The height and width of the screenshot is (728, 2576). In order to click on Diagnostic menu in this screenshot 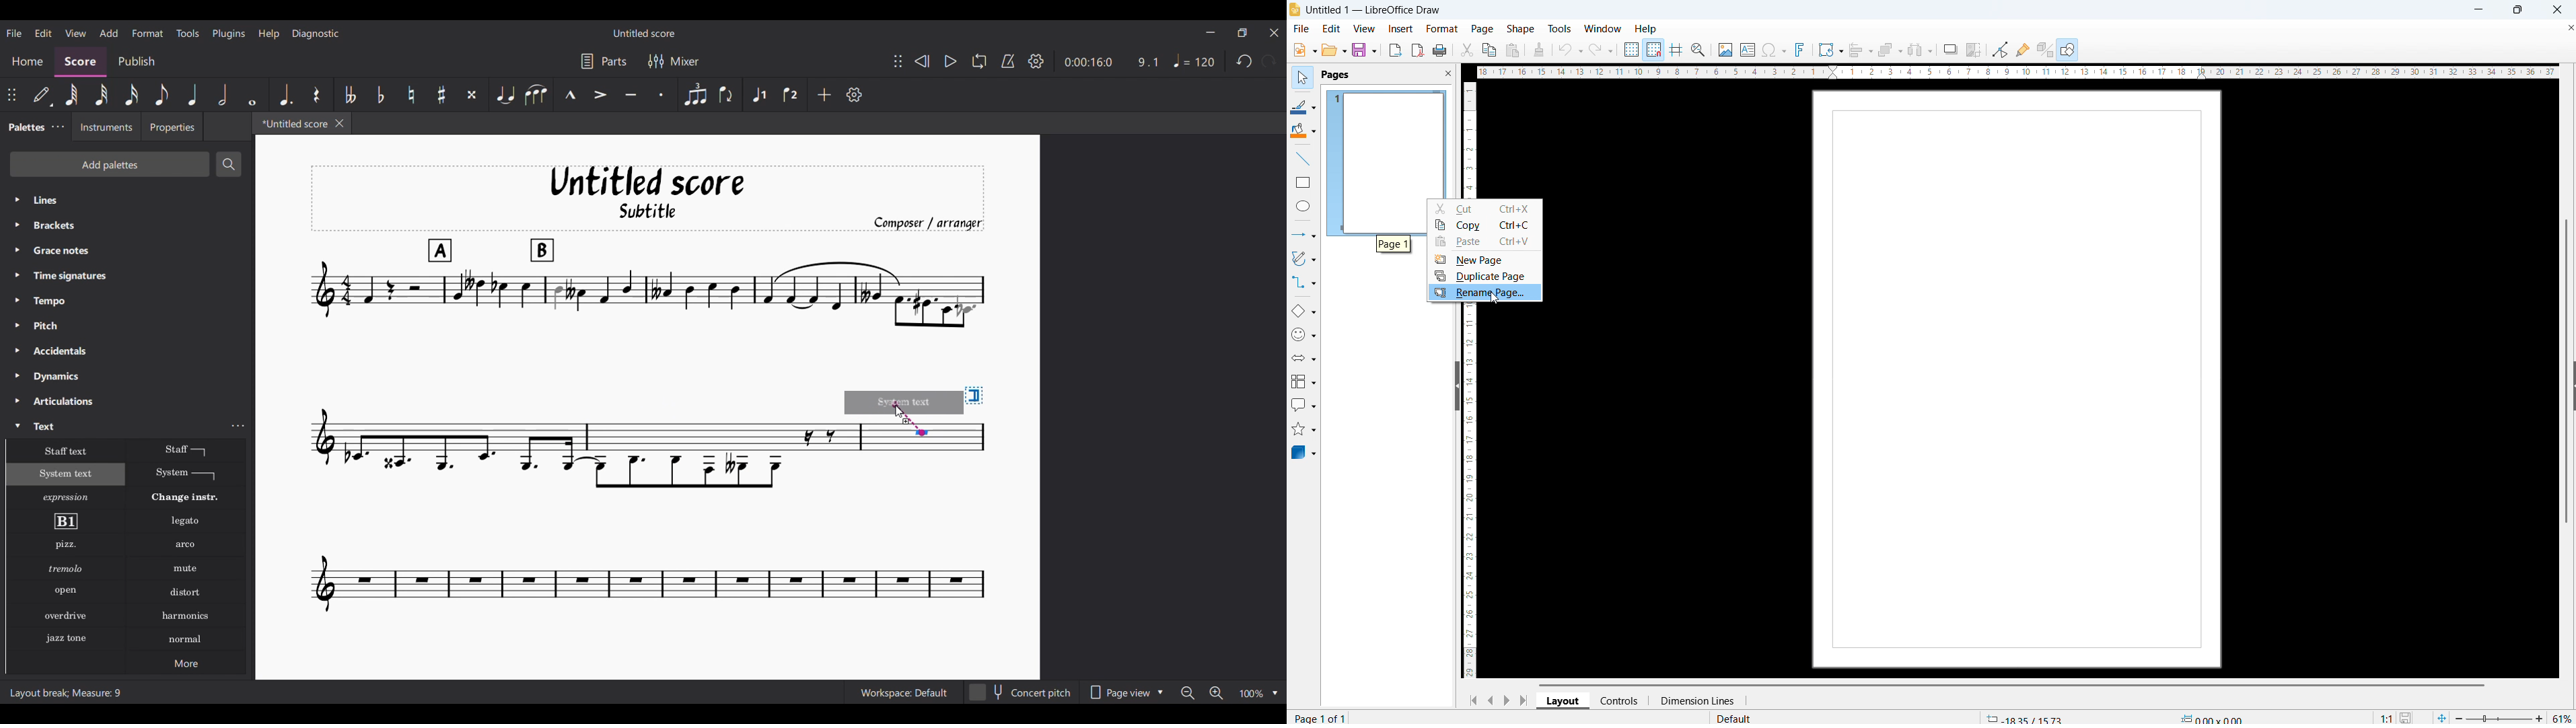, I will do `click(316, 34)`.